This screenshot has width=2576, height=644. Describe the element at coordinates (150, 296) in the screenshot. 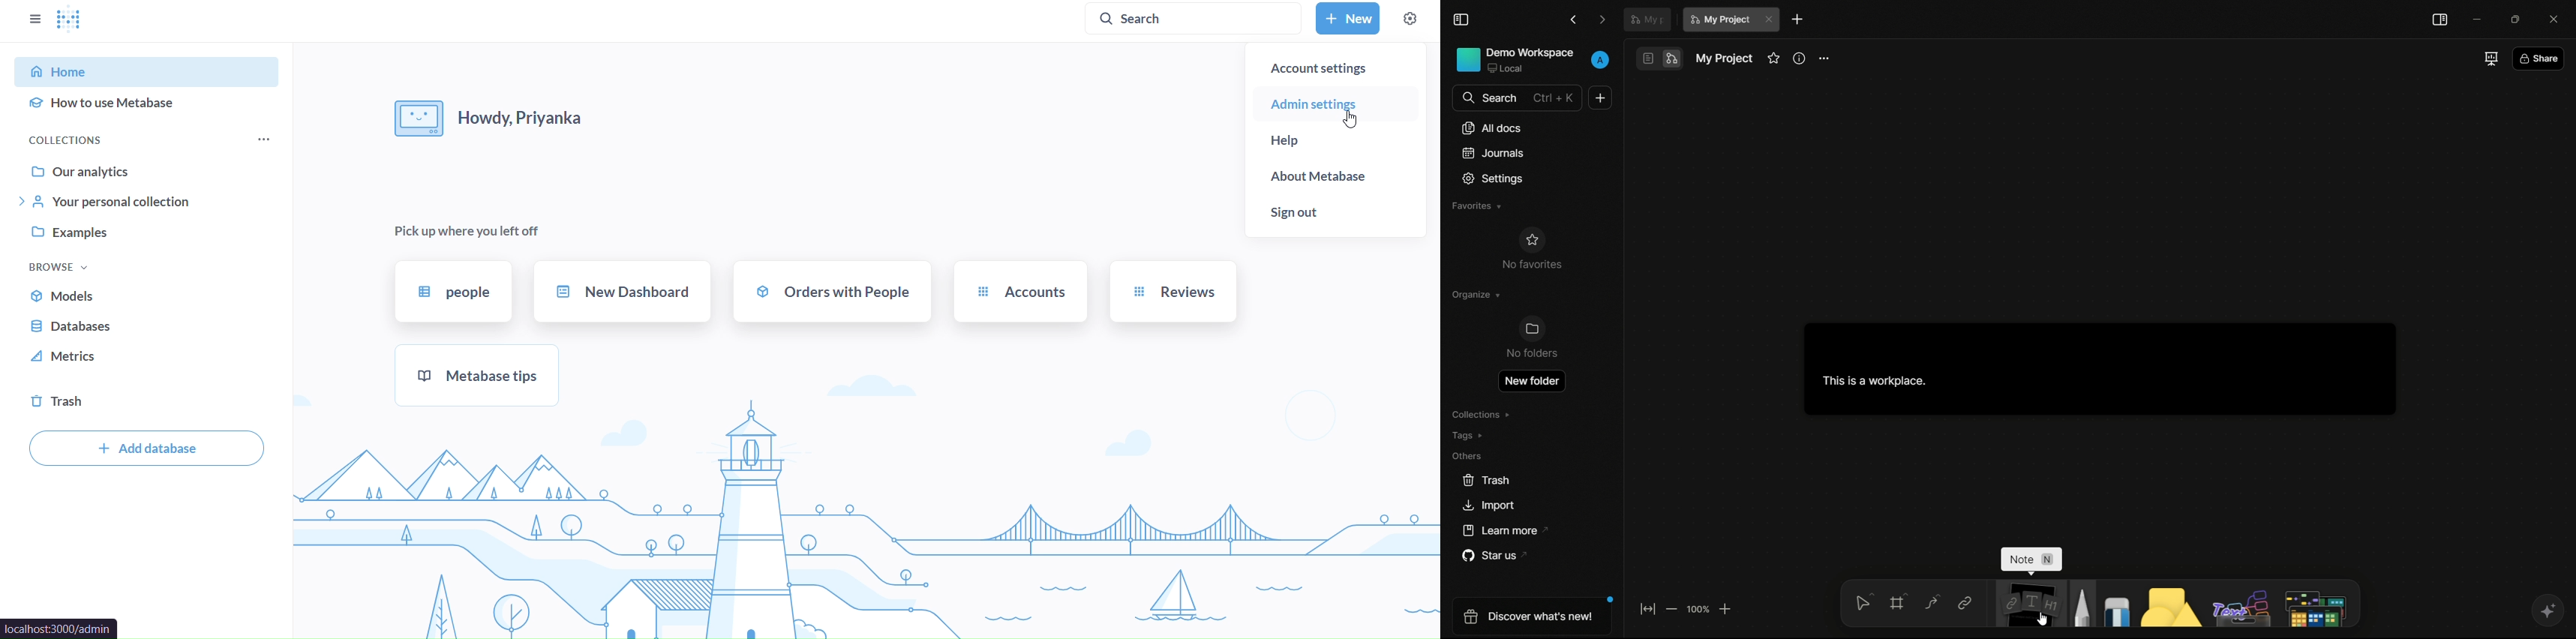

I see `models` at that location.